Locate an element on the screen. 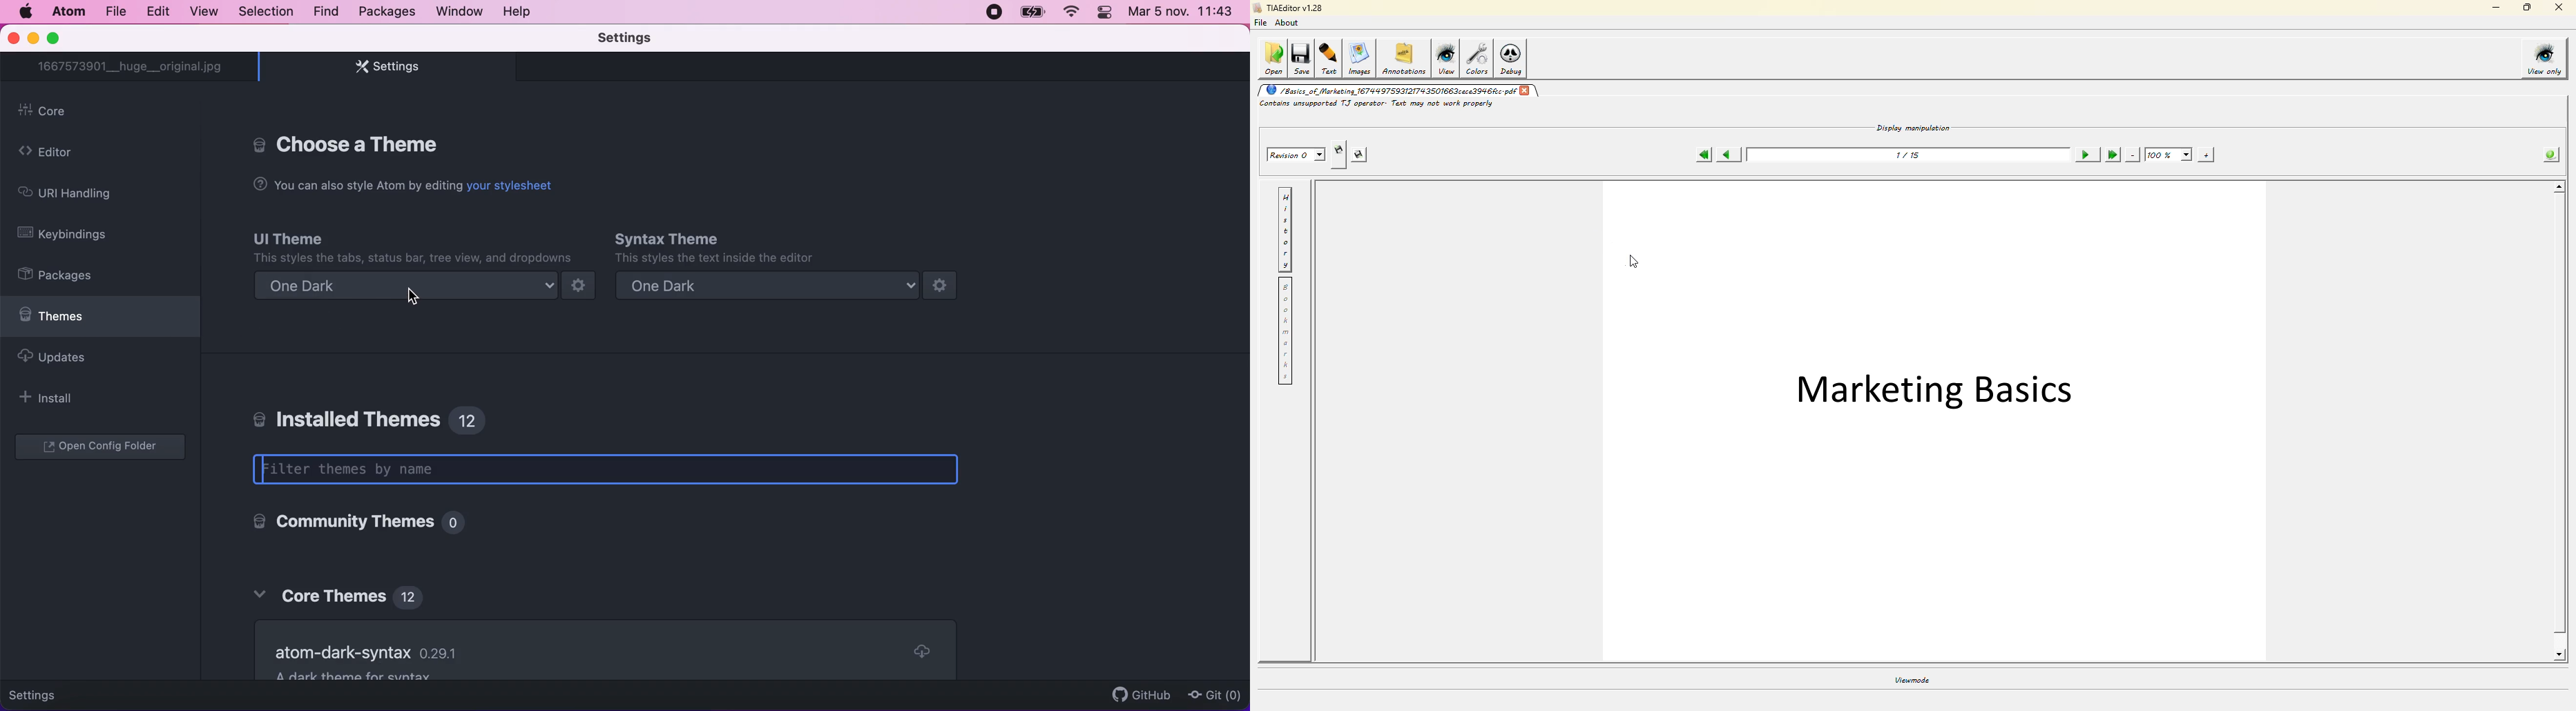 The image size is (2576, 728). battery is located at coordinates (1032, 14).